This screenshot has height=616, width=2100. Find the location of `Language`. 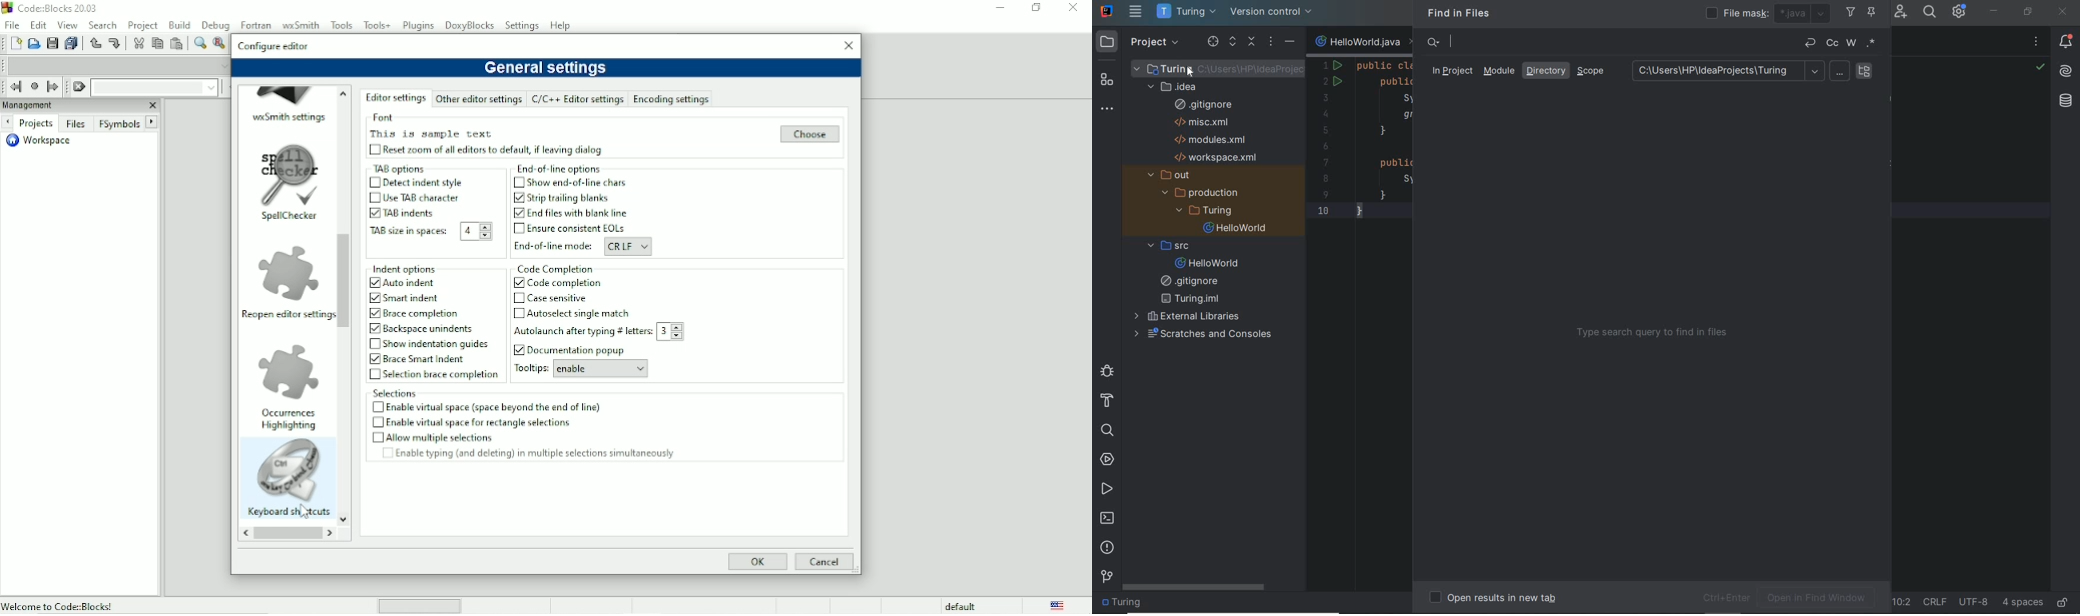

Language is located at coordinates (1059, 605).